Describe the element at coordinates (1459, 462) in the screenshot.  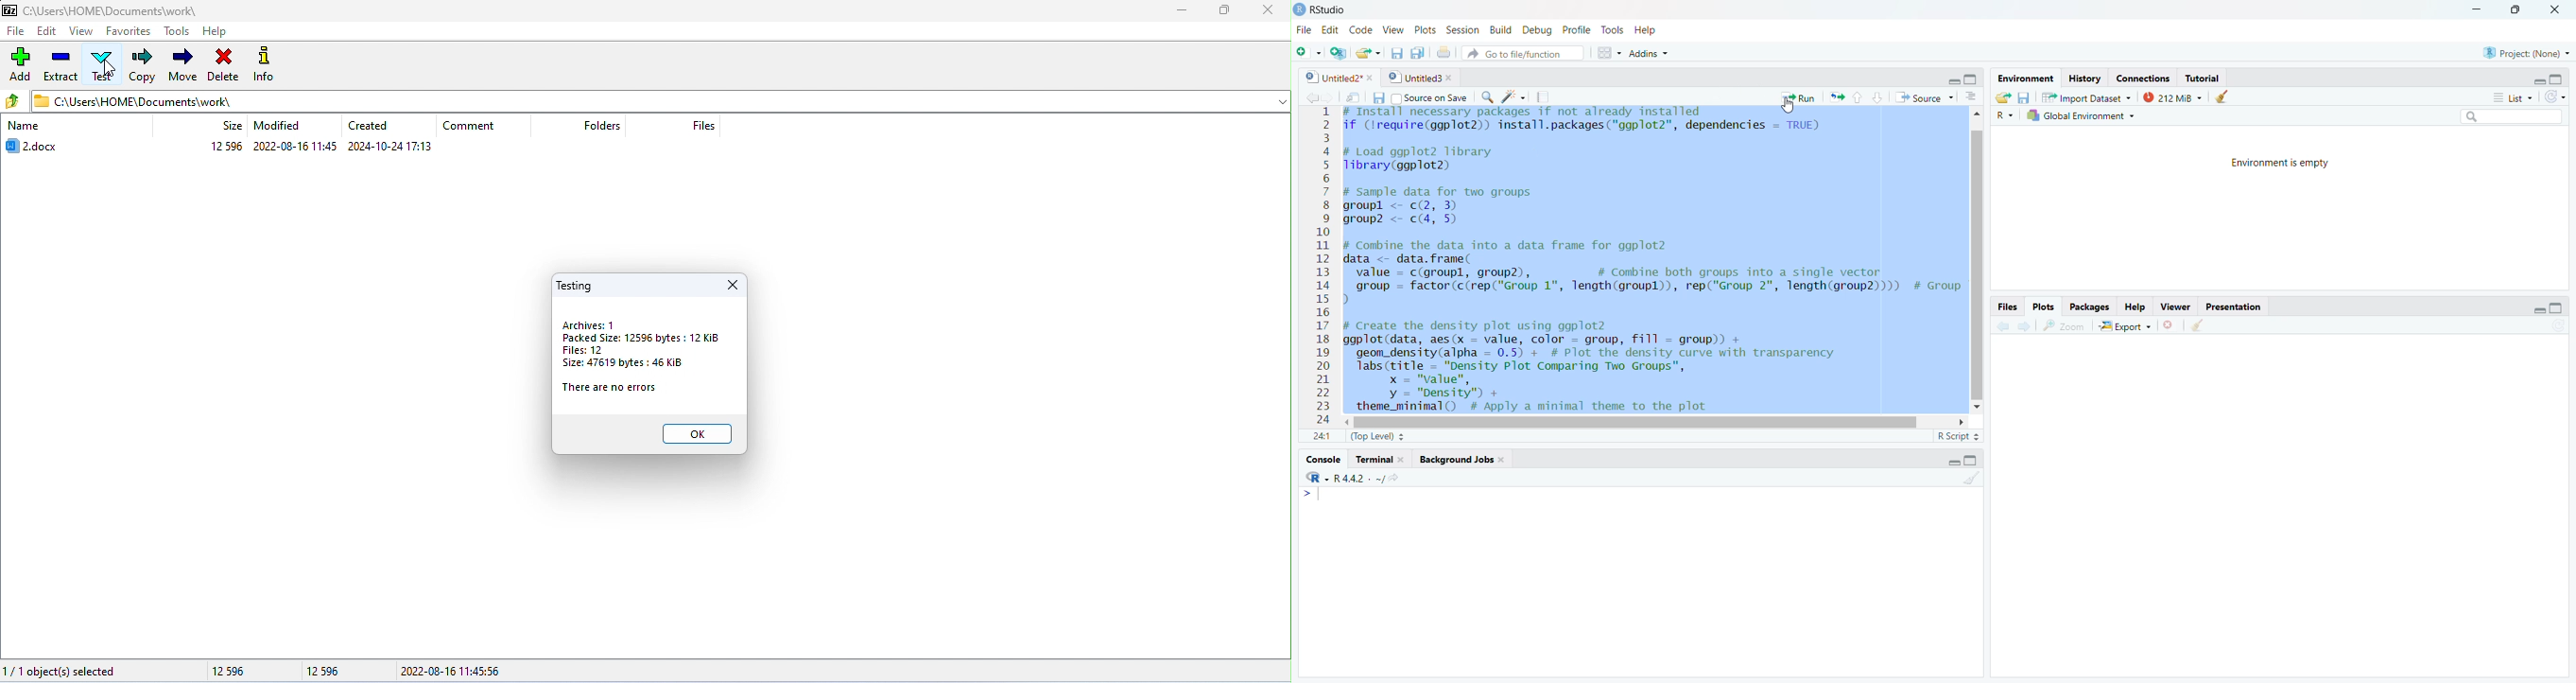
I see `background jobs` at that location.